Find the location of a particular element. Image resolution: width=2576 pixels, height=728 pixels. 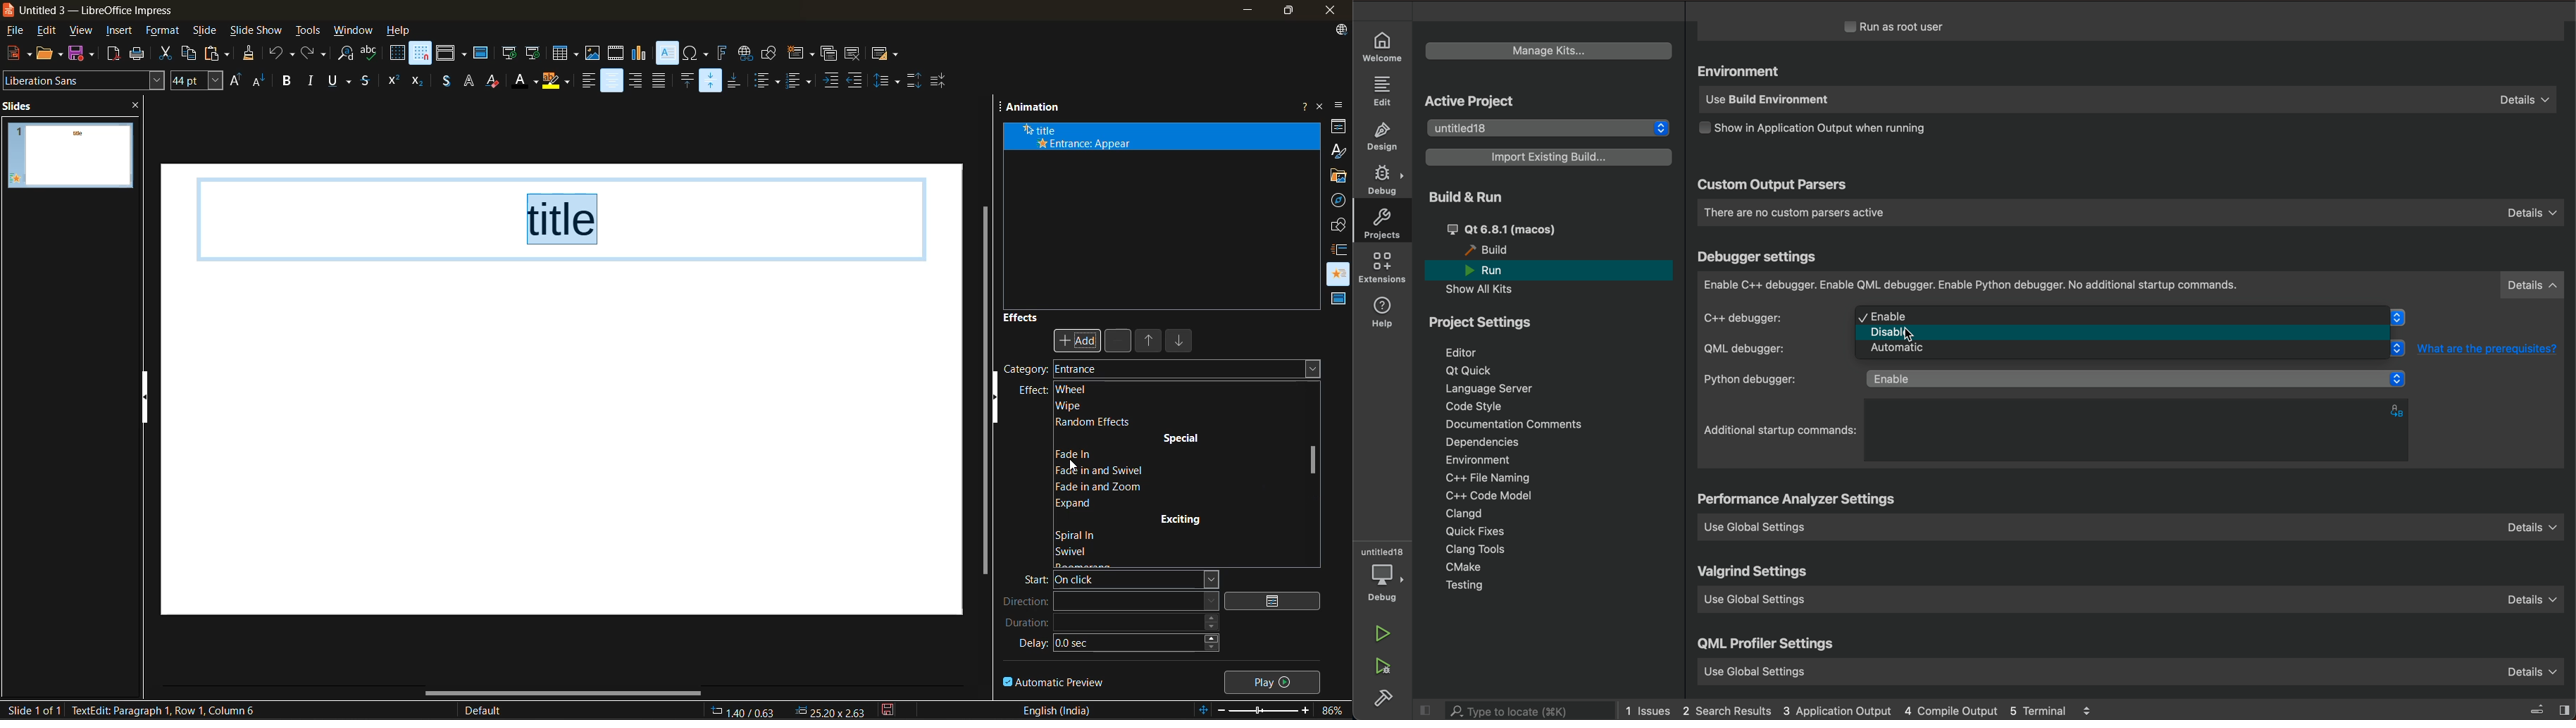

slide show is located at coordinates (256, 32).